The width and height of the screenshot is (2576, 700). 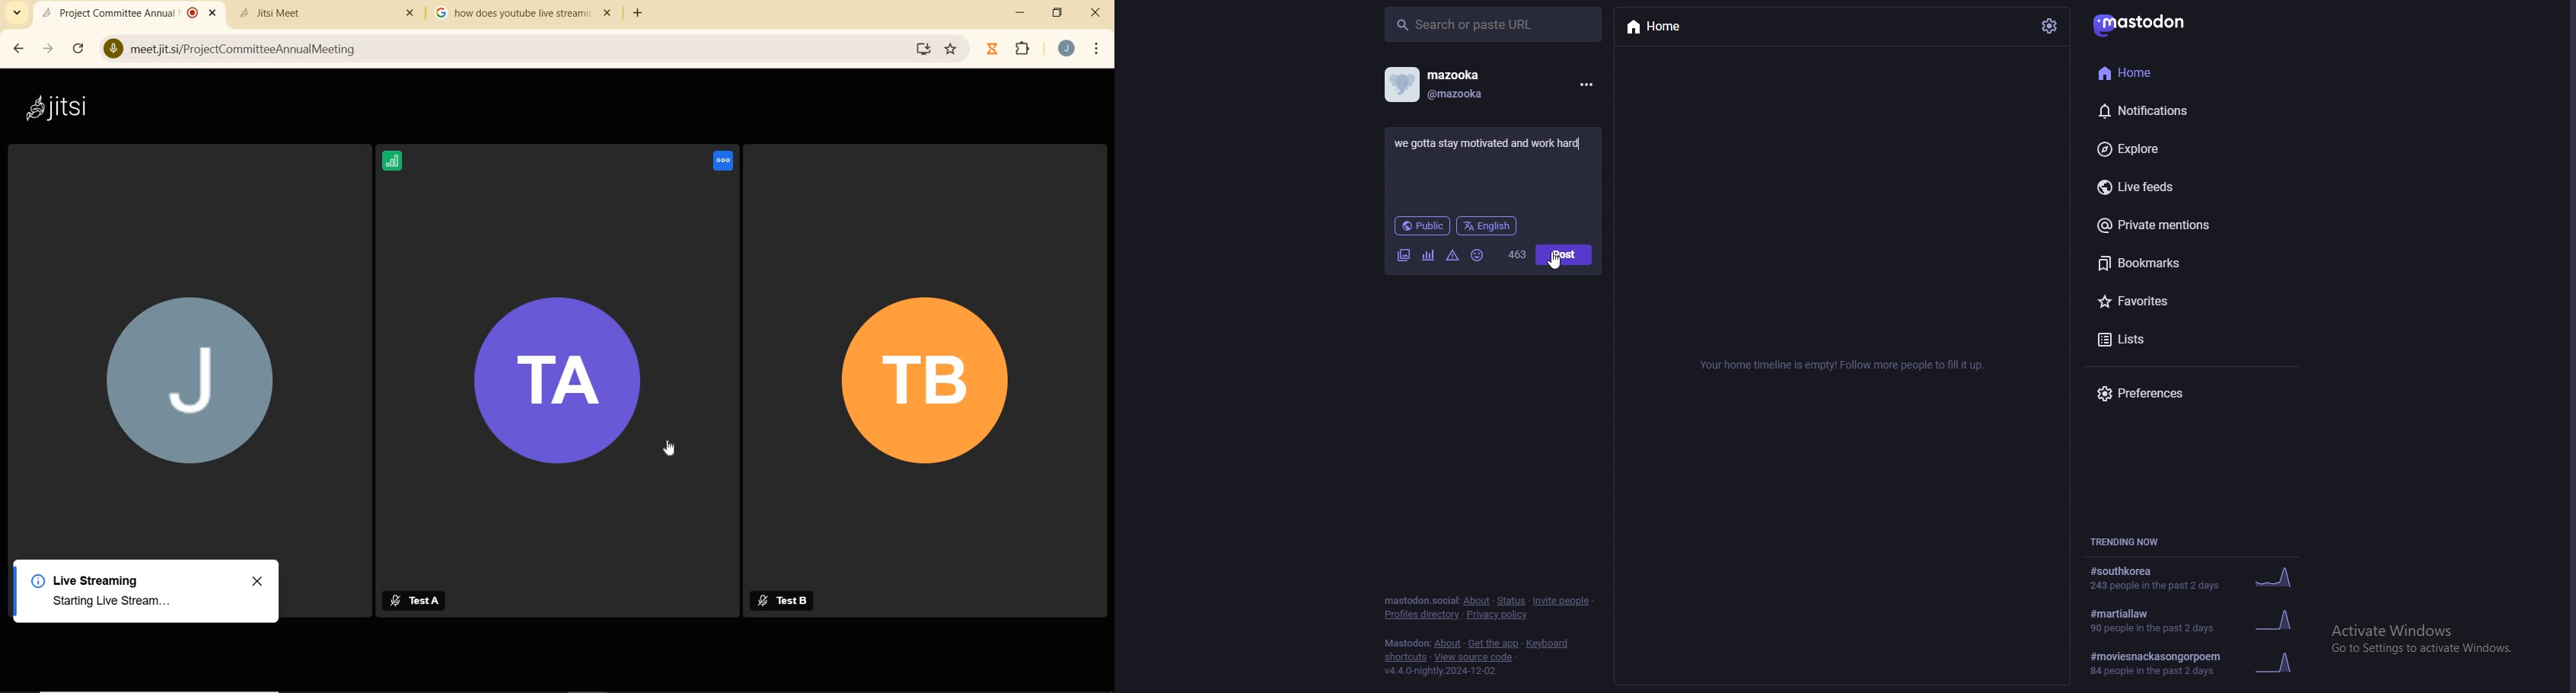 I want to click on mazooka, so click(x=1475, y=74).